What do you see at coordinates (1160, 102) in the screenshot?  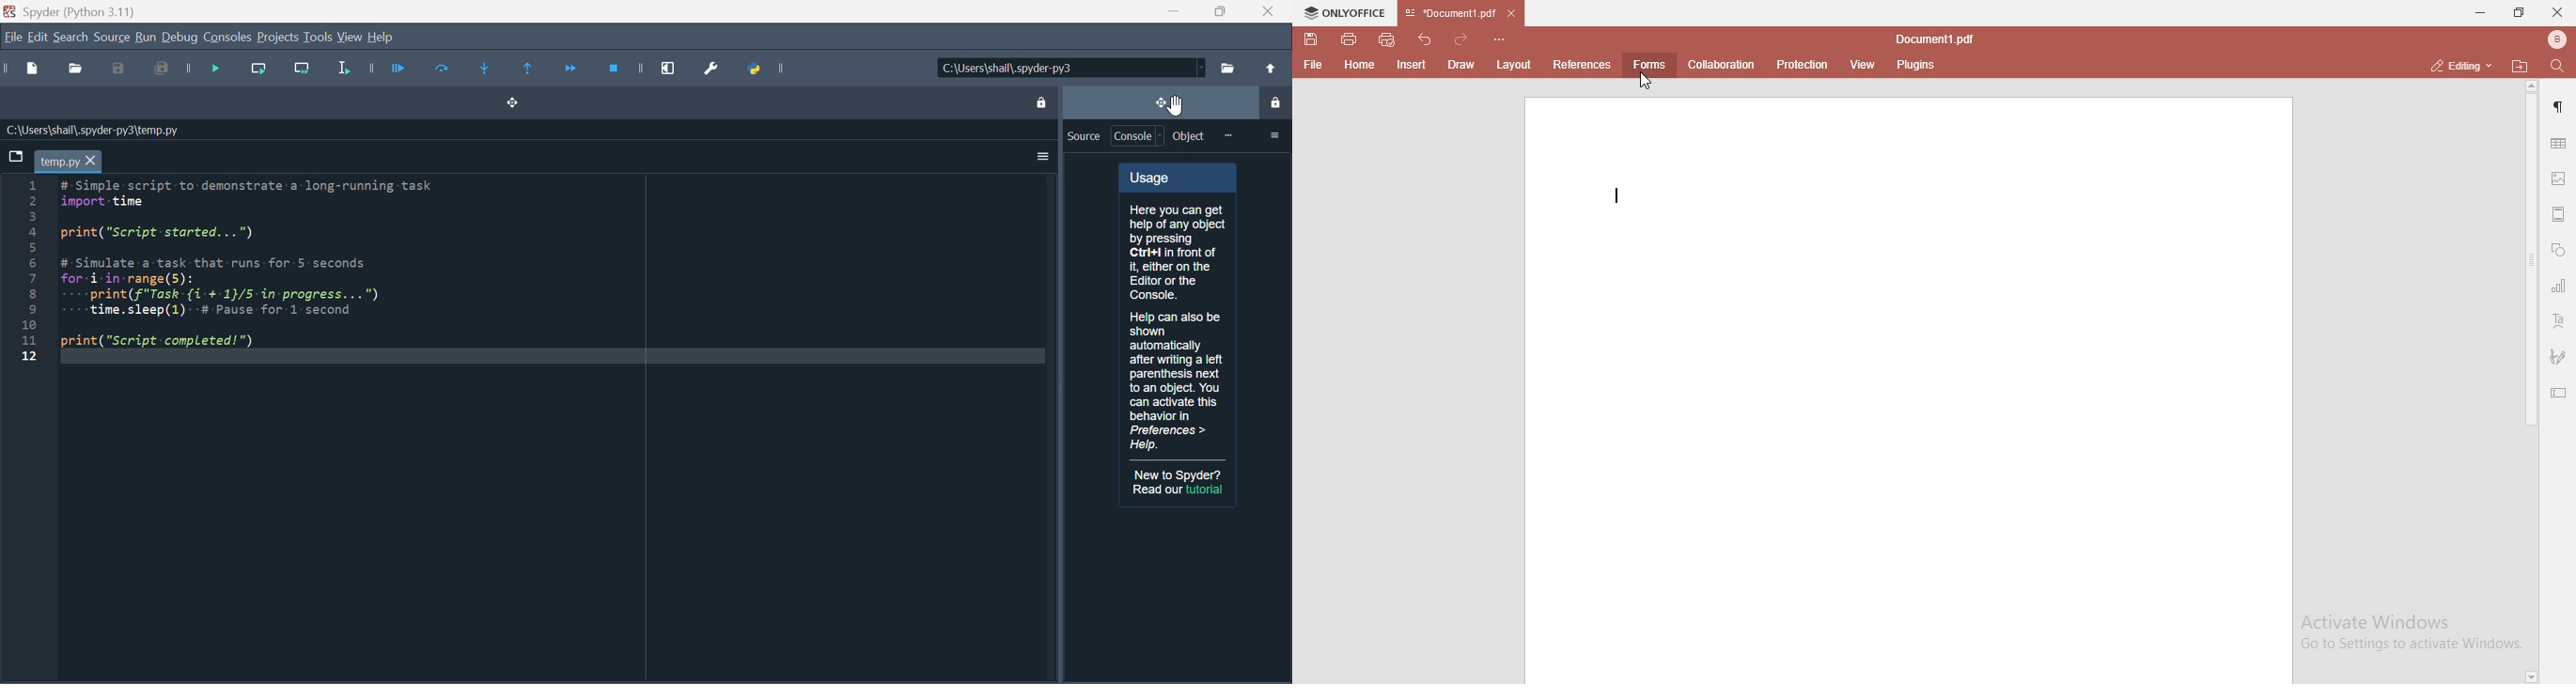 I see `drag and drop` at bounding box center [1160, 102].